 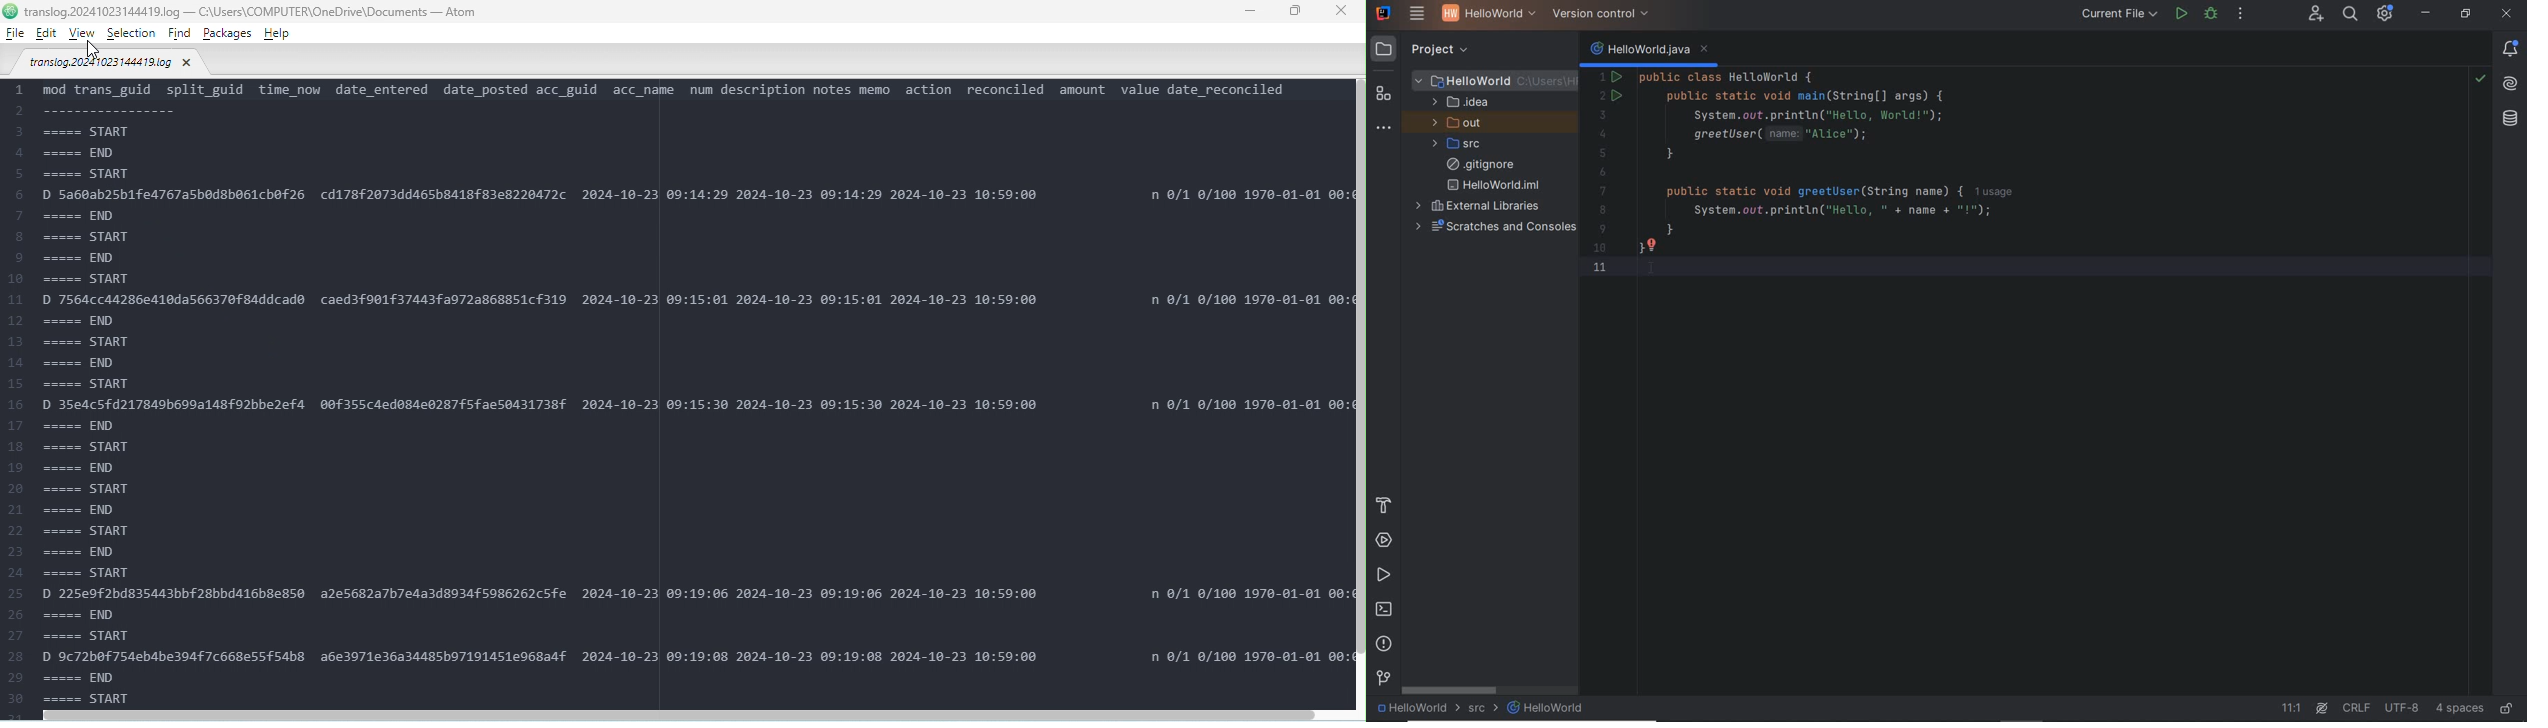 What do you see at coordinates (2352, 15) in the screenshot?
I see `search` at bounding box center [2352, 15].